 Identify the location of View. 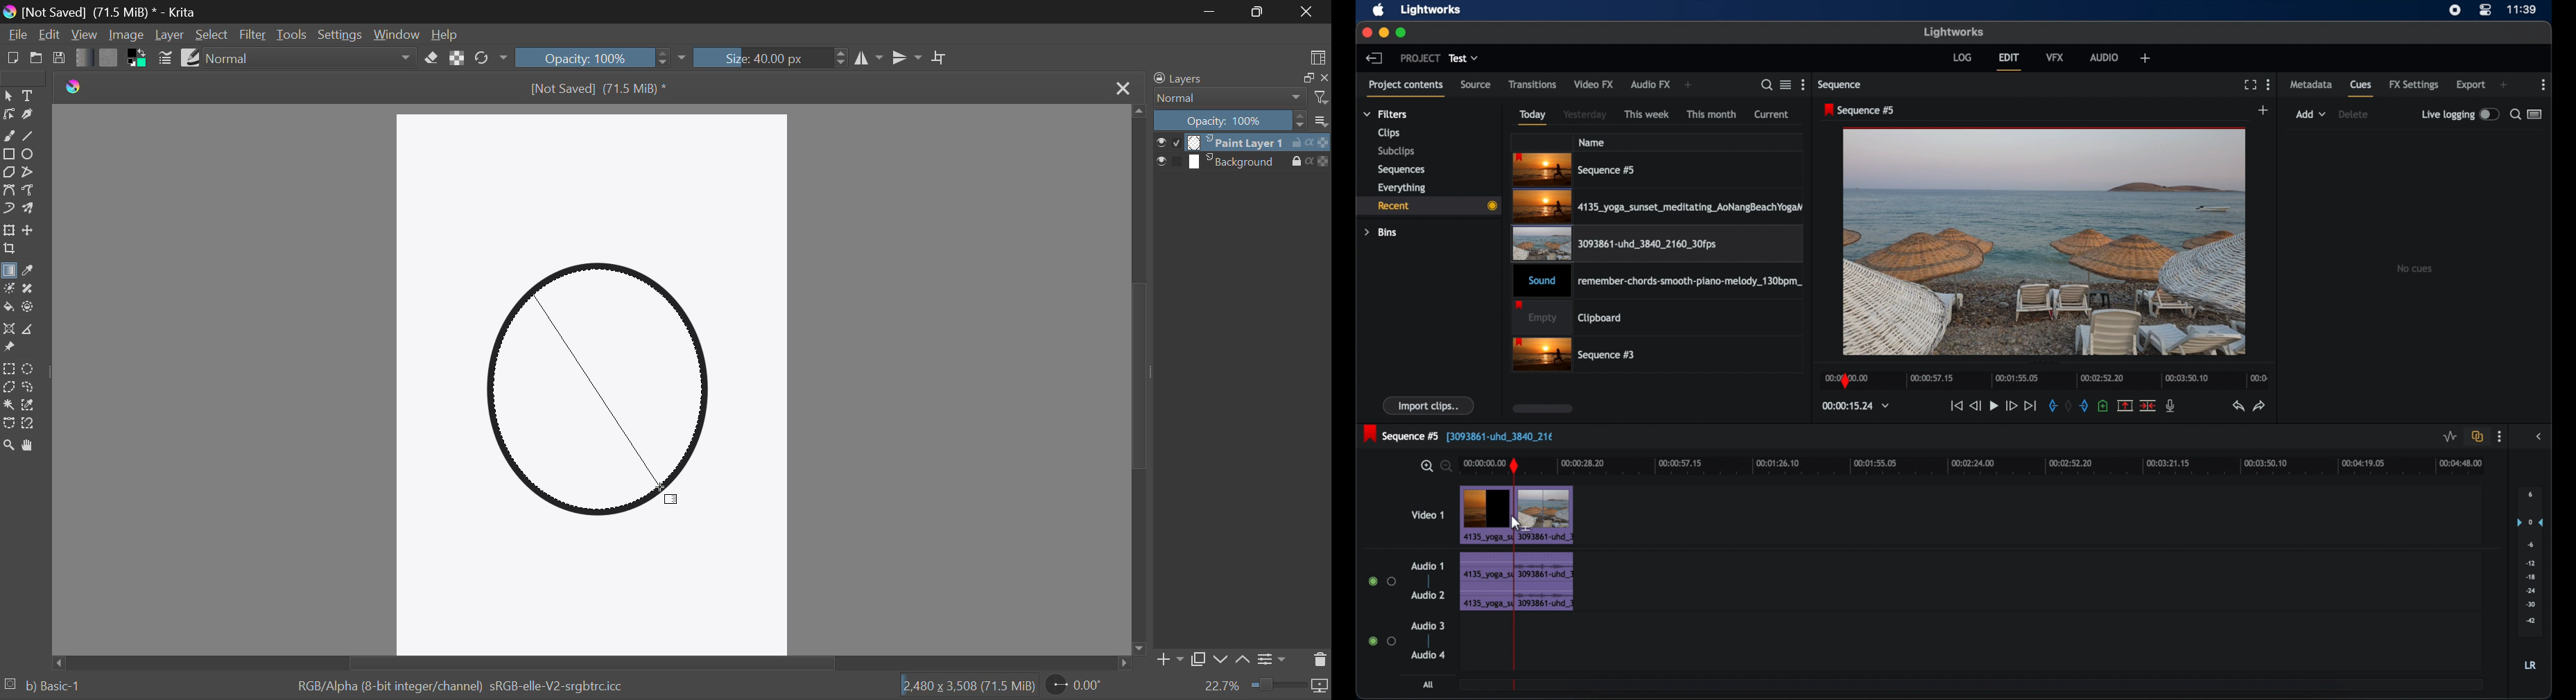
(84, 35).